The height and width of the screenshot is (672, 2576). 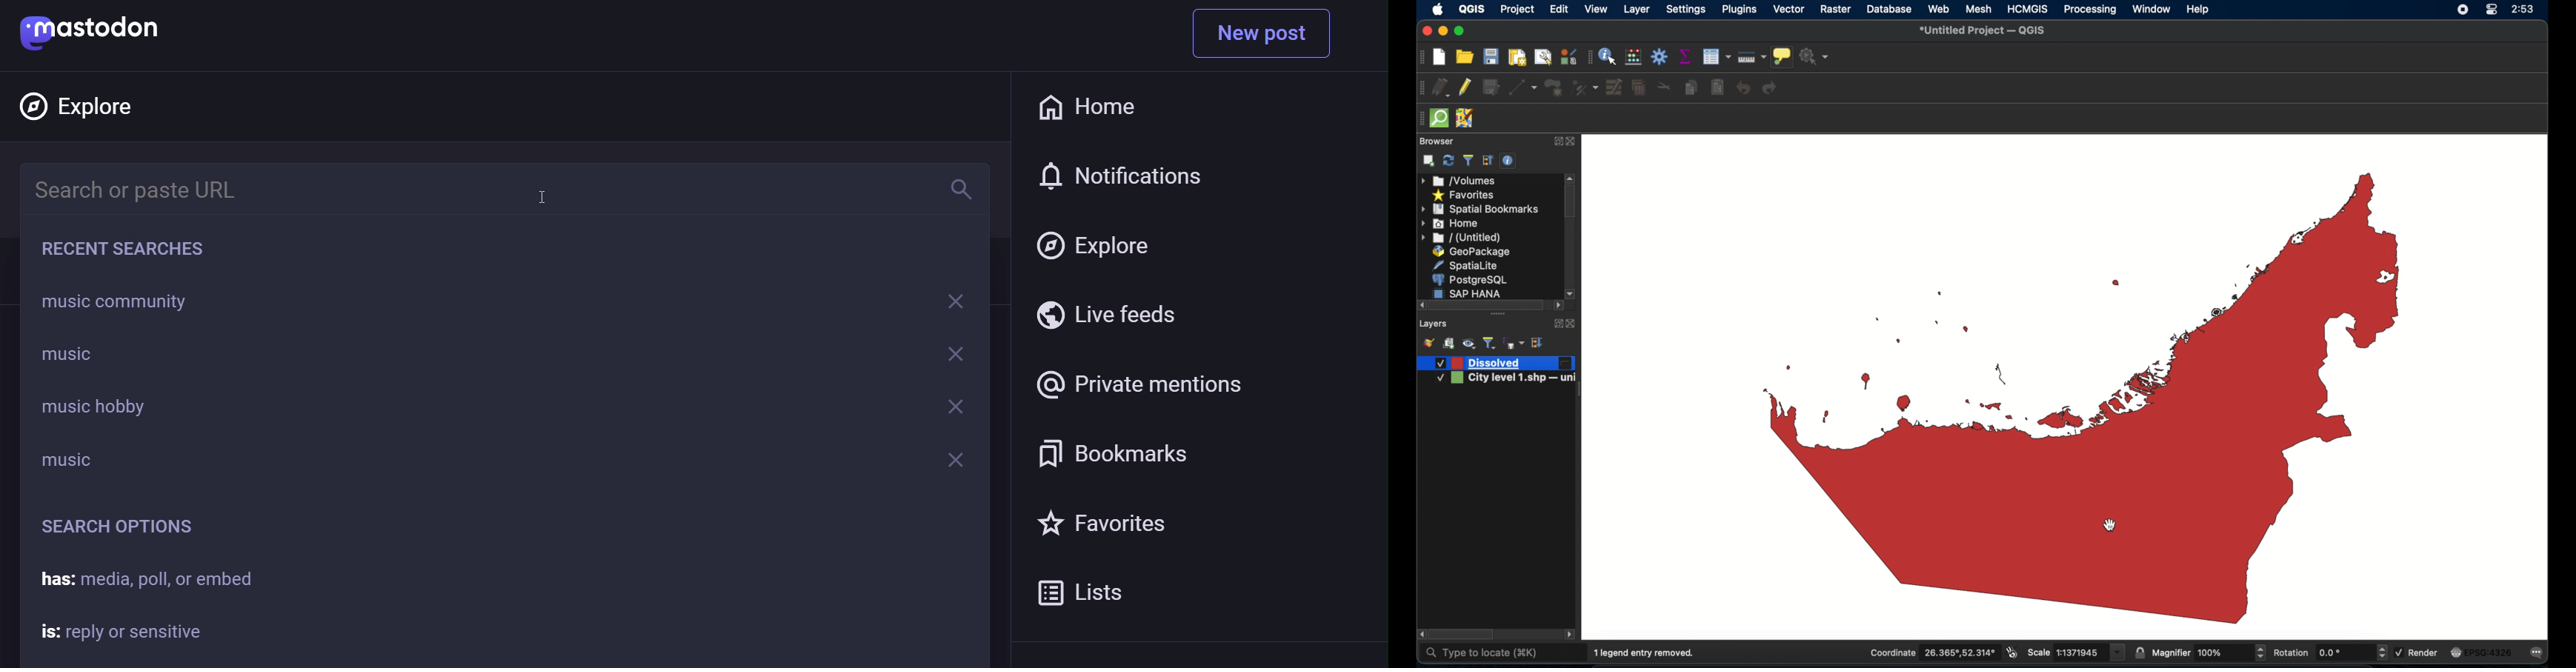 I want to click on quick osm, so click(x=1439, y=118).